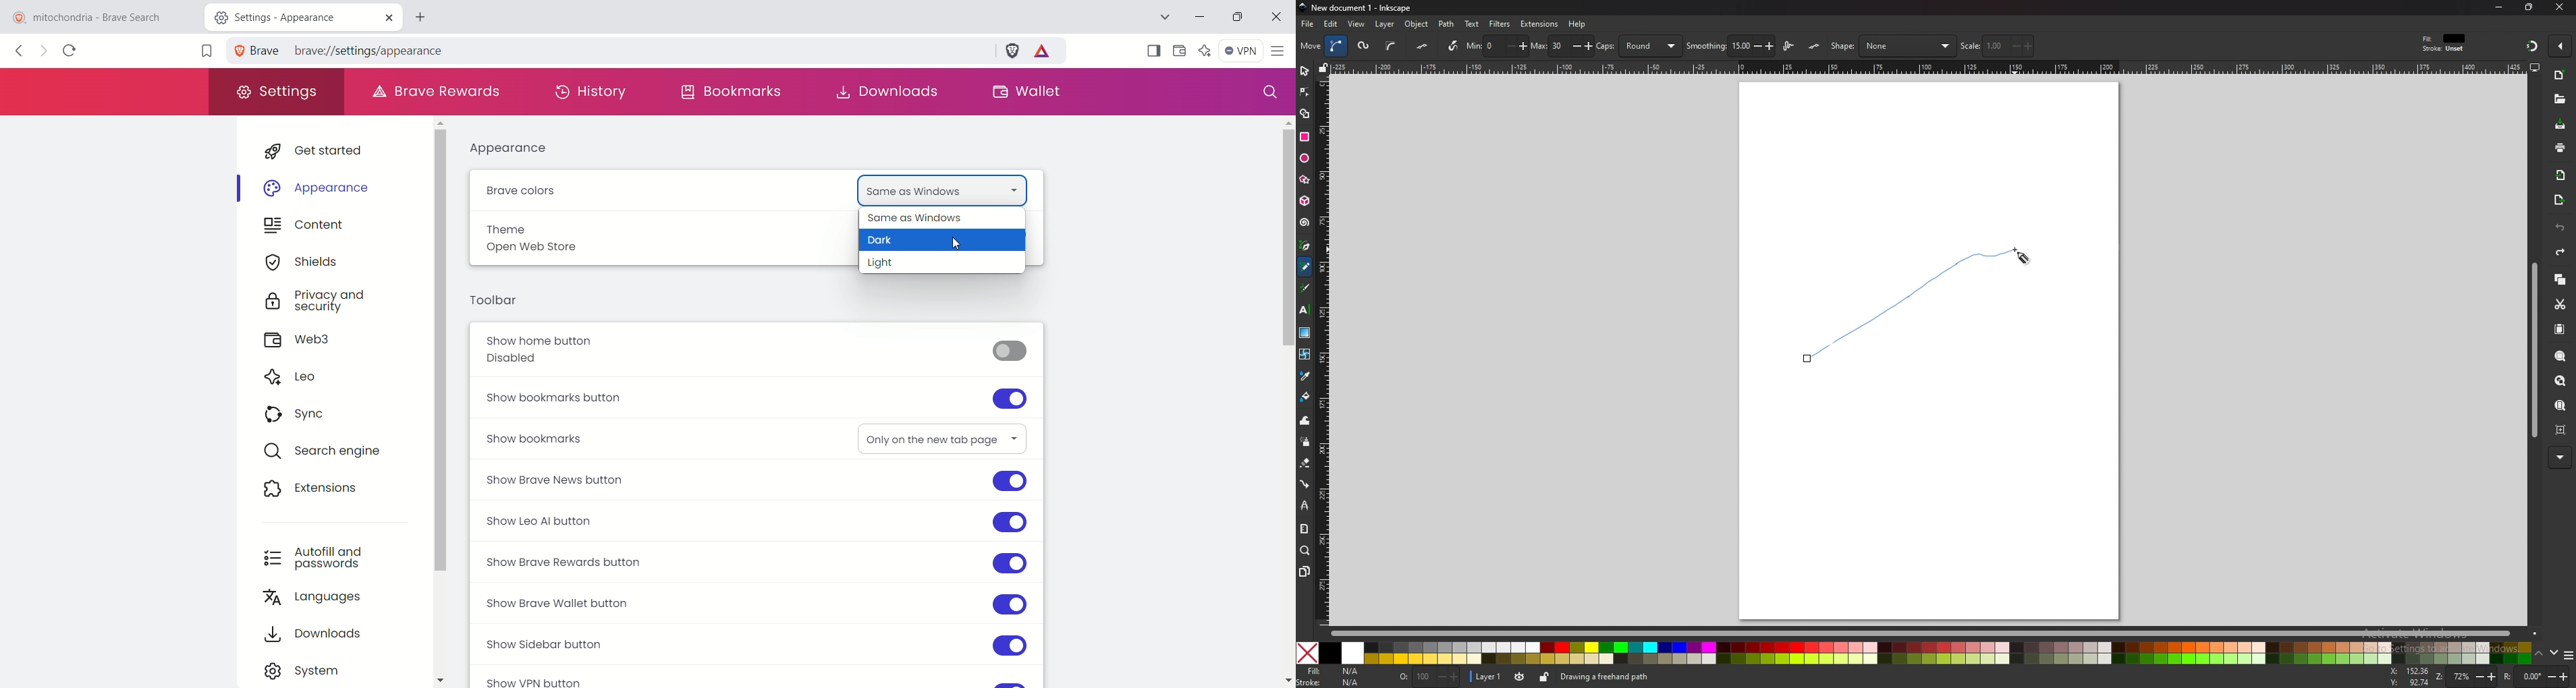 The width and height of the screenshot is (2576, 700). I want to click on shape builder, so click(1306, 113).